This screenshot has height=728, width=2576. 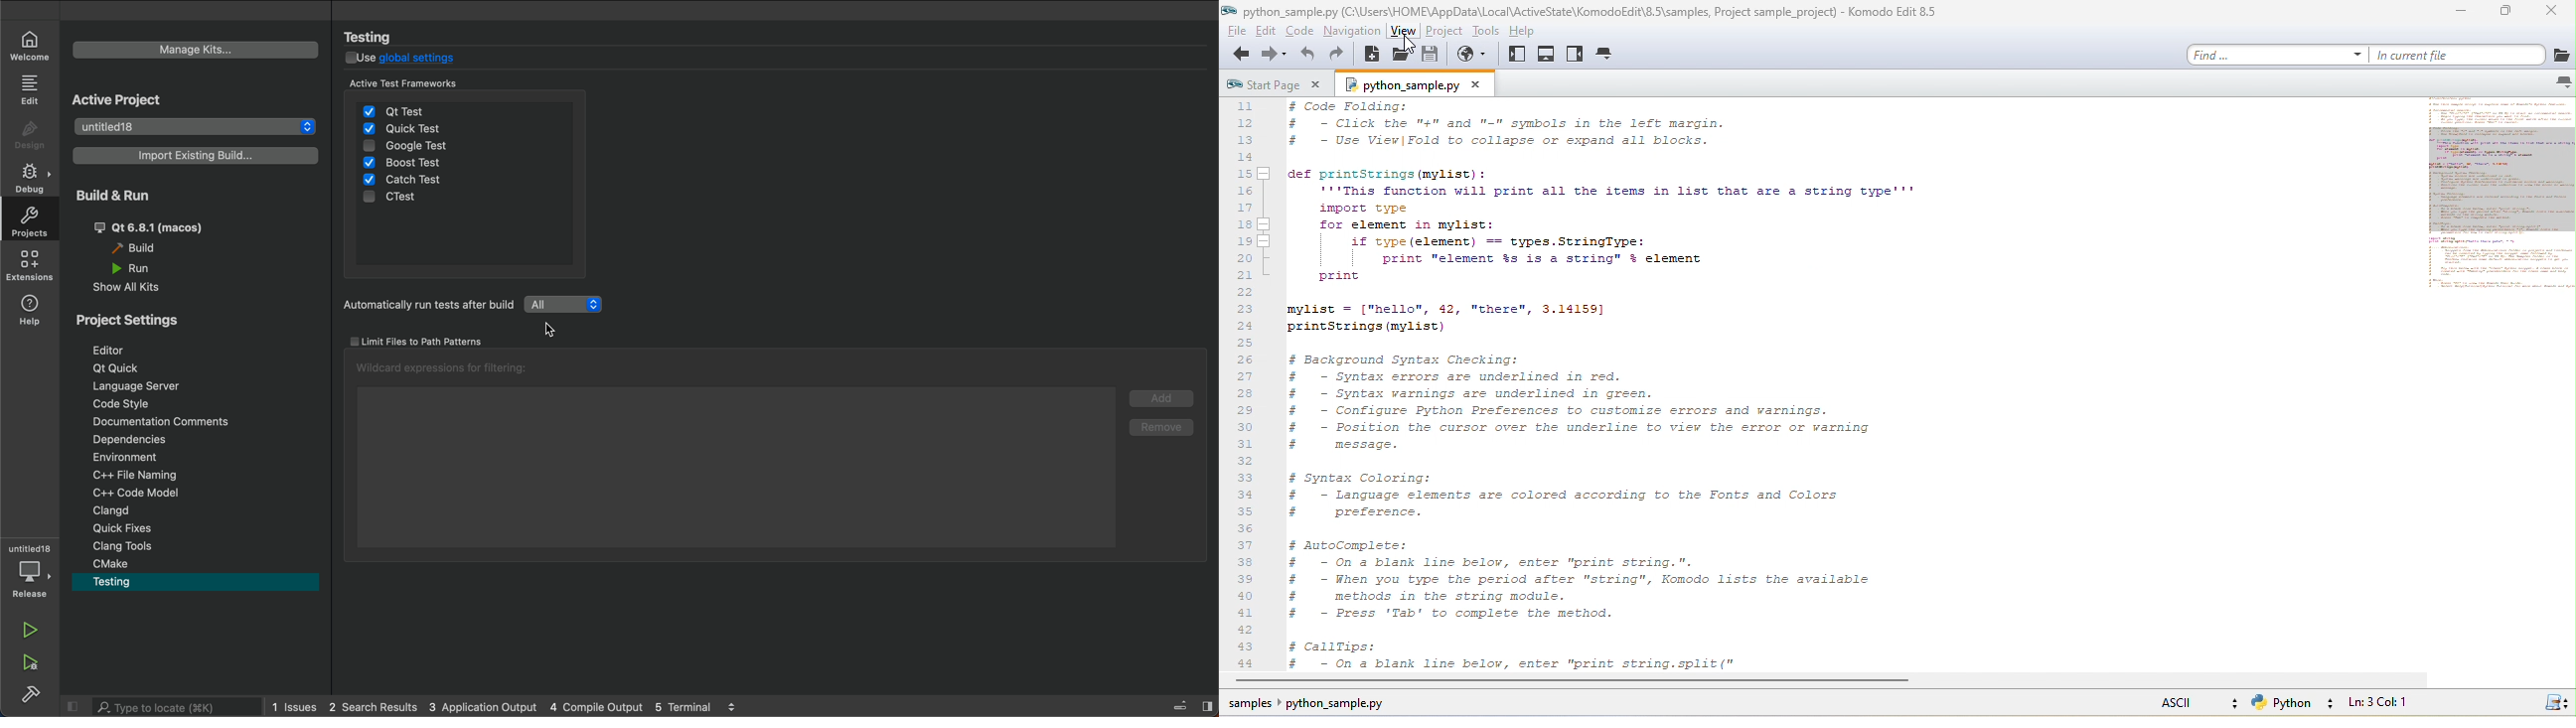 What do you see at coordinates (138, 288) in the screenshot?
I see `show all kits` at bounding box center [138, 288].